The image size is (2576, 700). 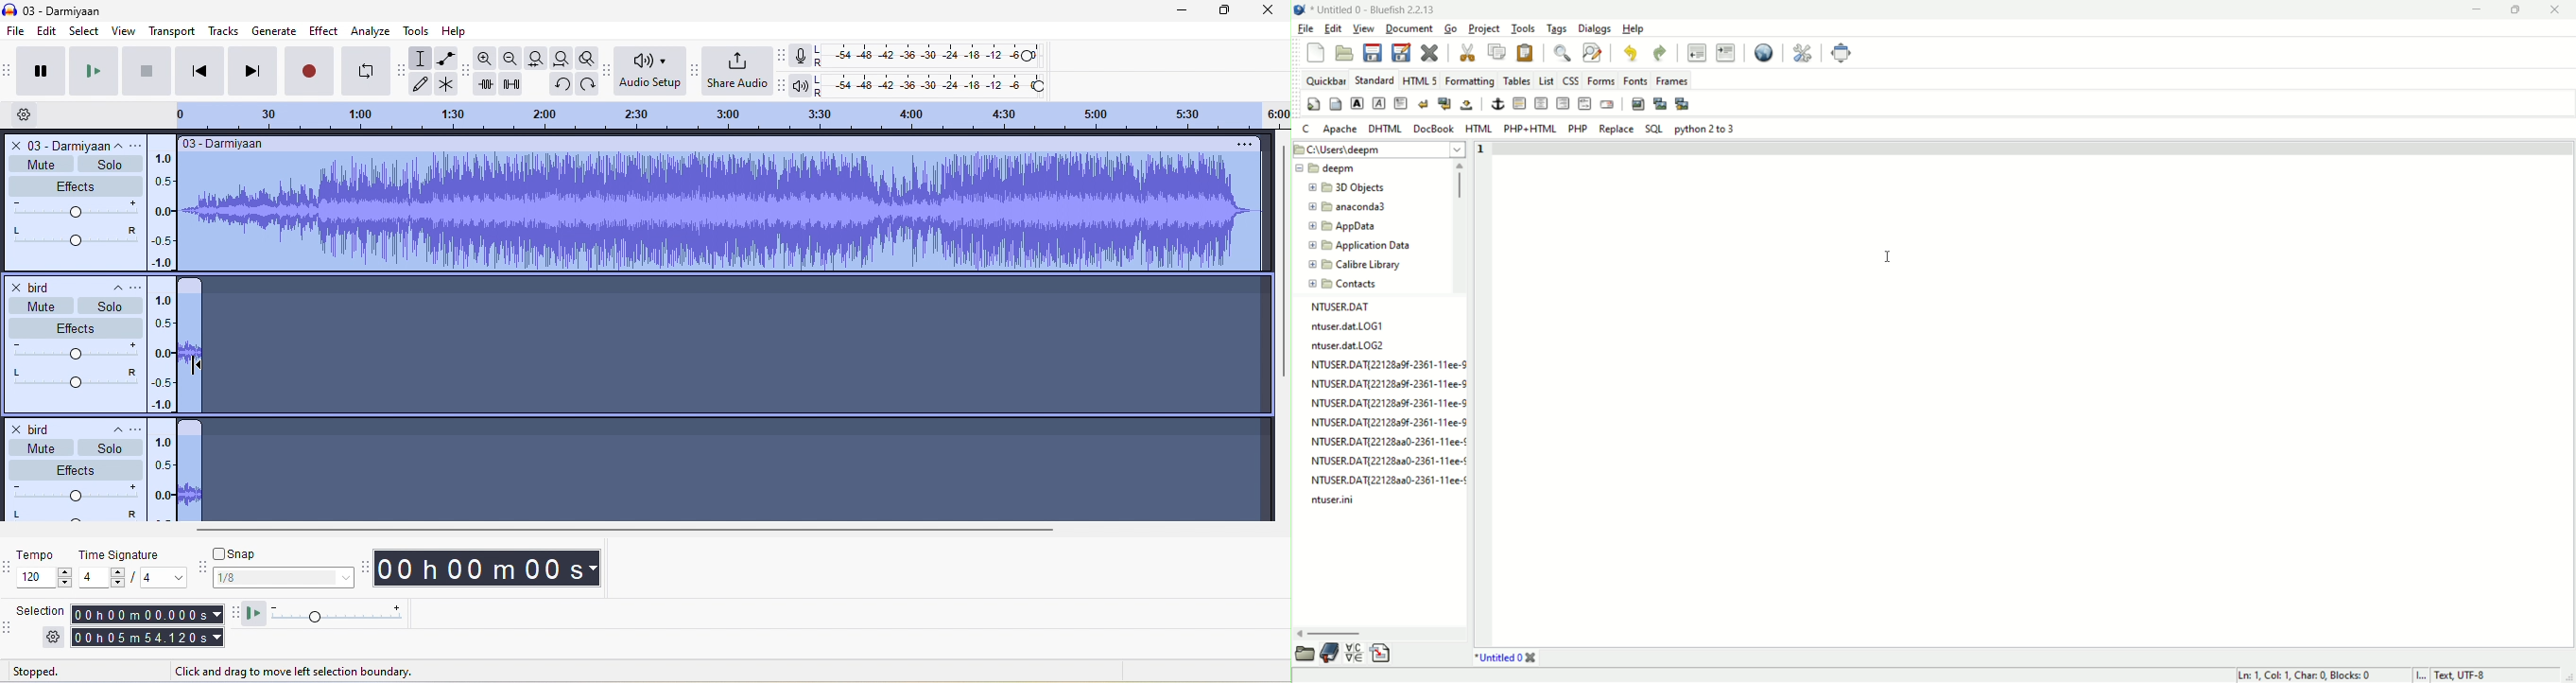 I want to click on undo, so click(x=559, y=83).